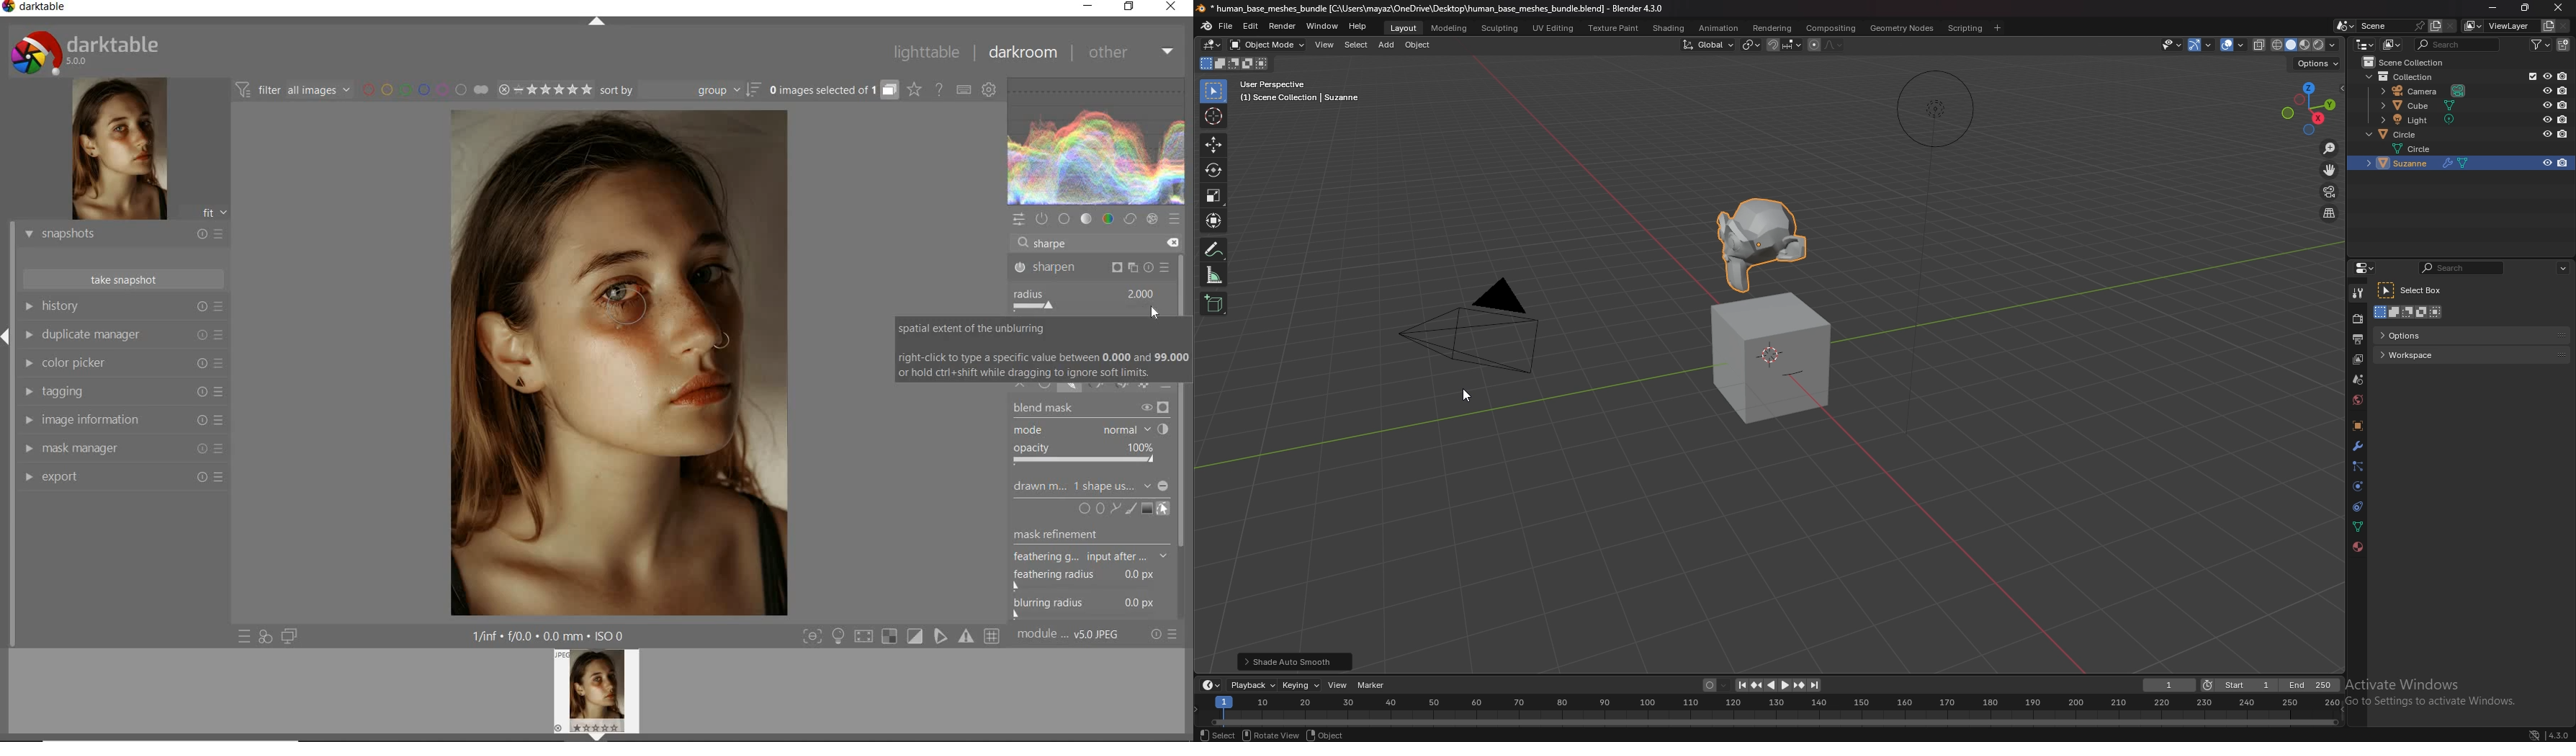  Describe the element at coordinates (1174, 219) in the screenshot. I see `presets` at that location.